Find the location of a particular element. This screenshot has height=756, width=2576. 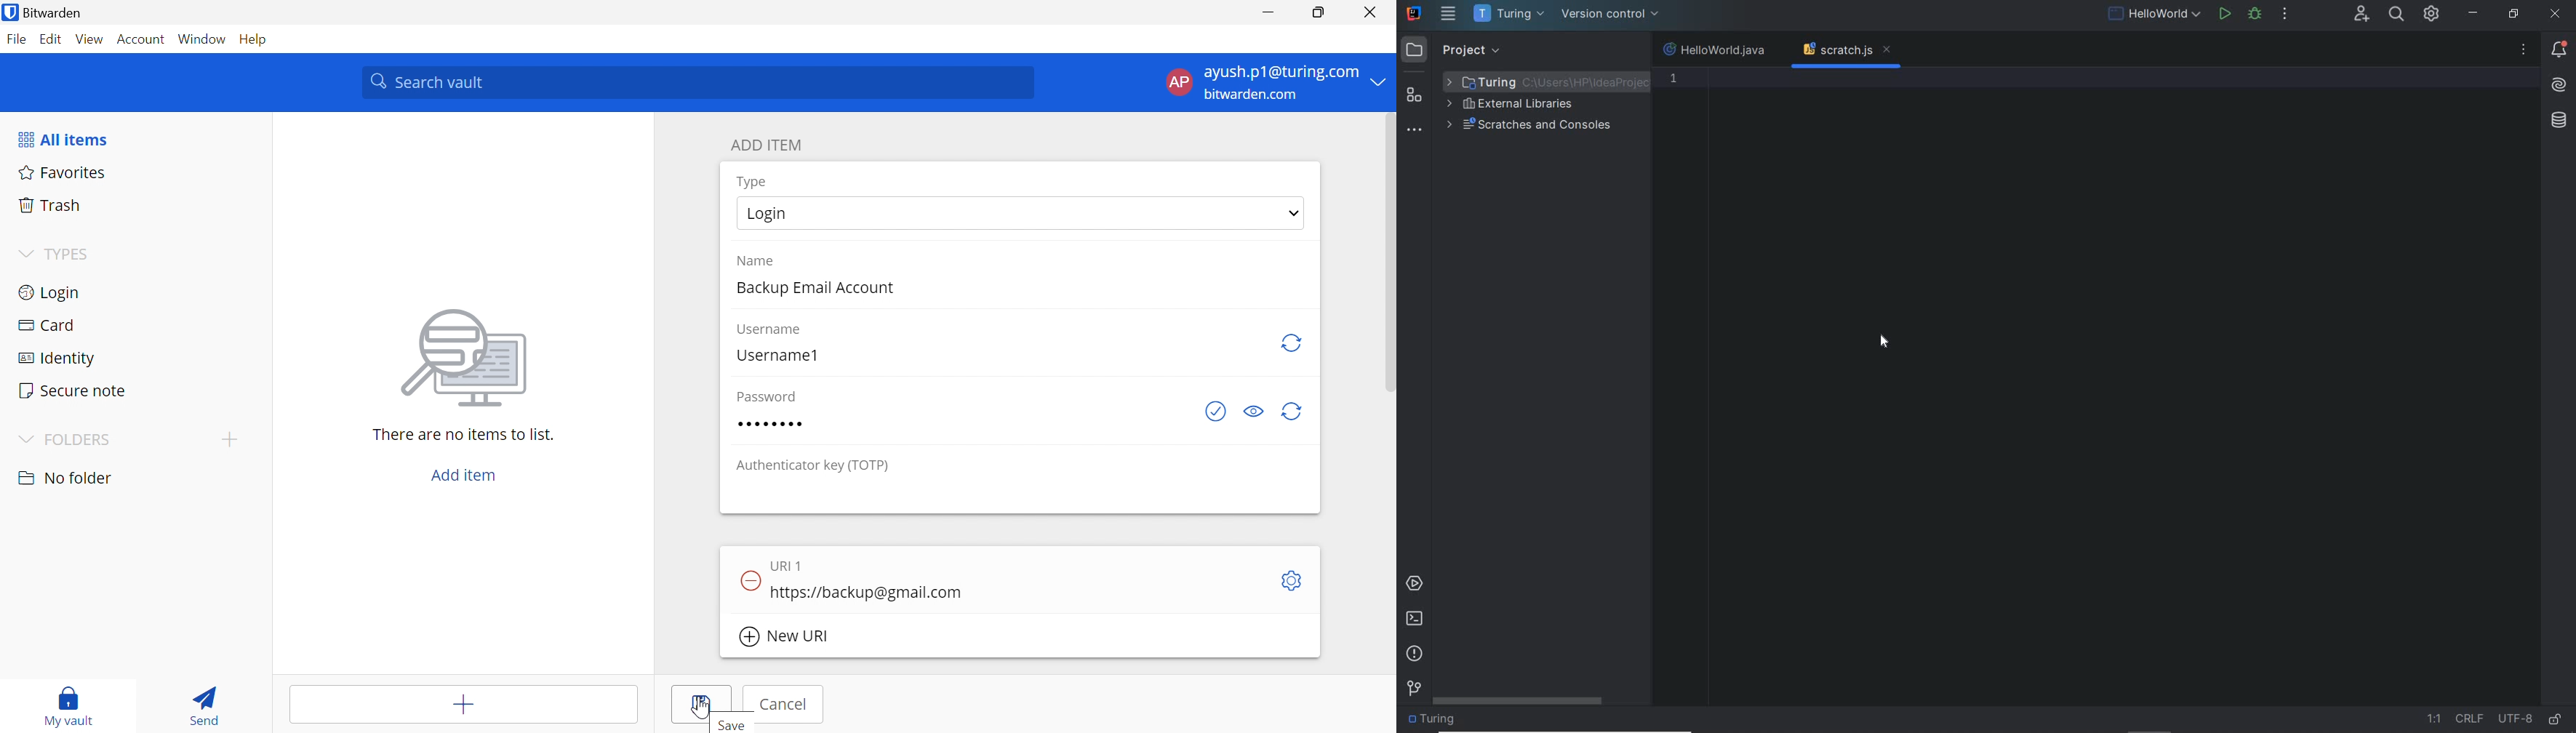

Name is located at coordinates (756, 261).